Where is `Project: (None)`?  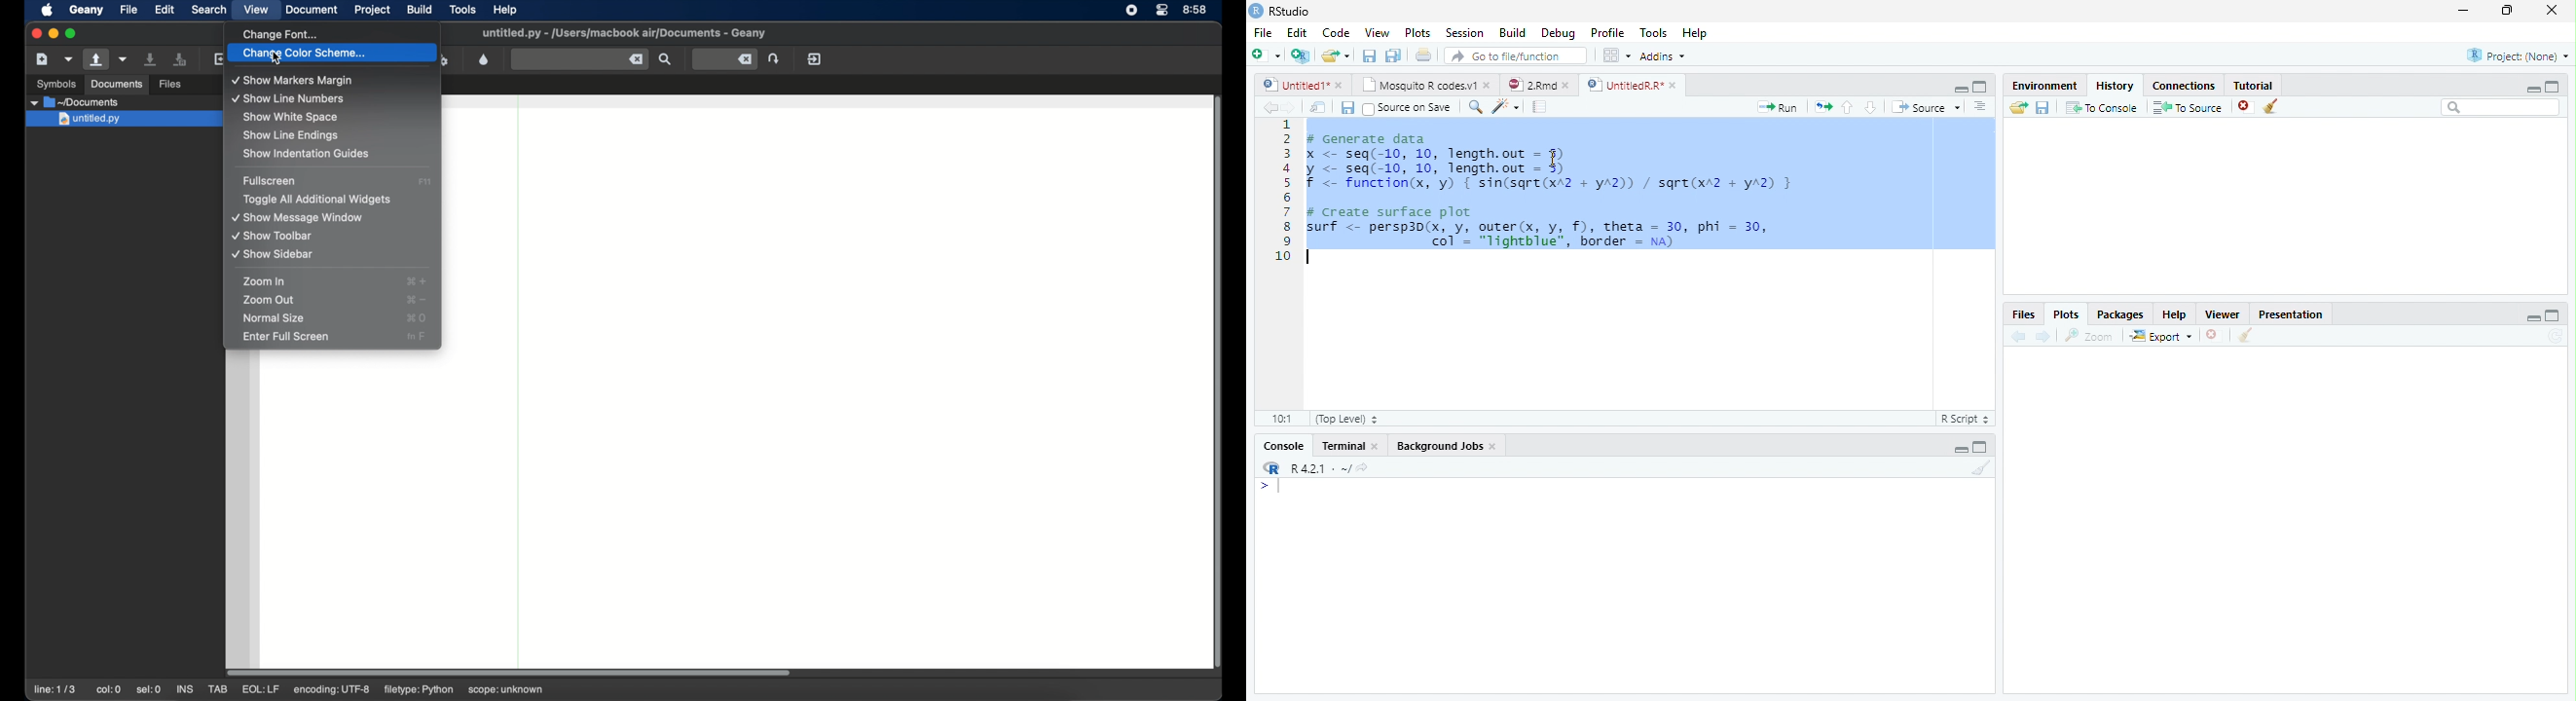 Project: (None) is located at coordinates (2518, 55).